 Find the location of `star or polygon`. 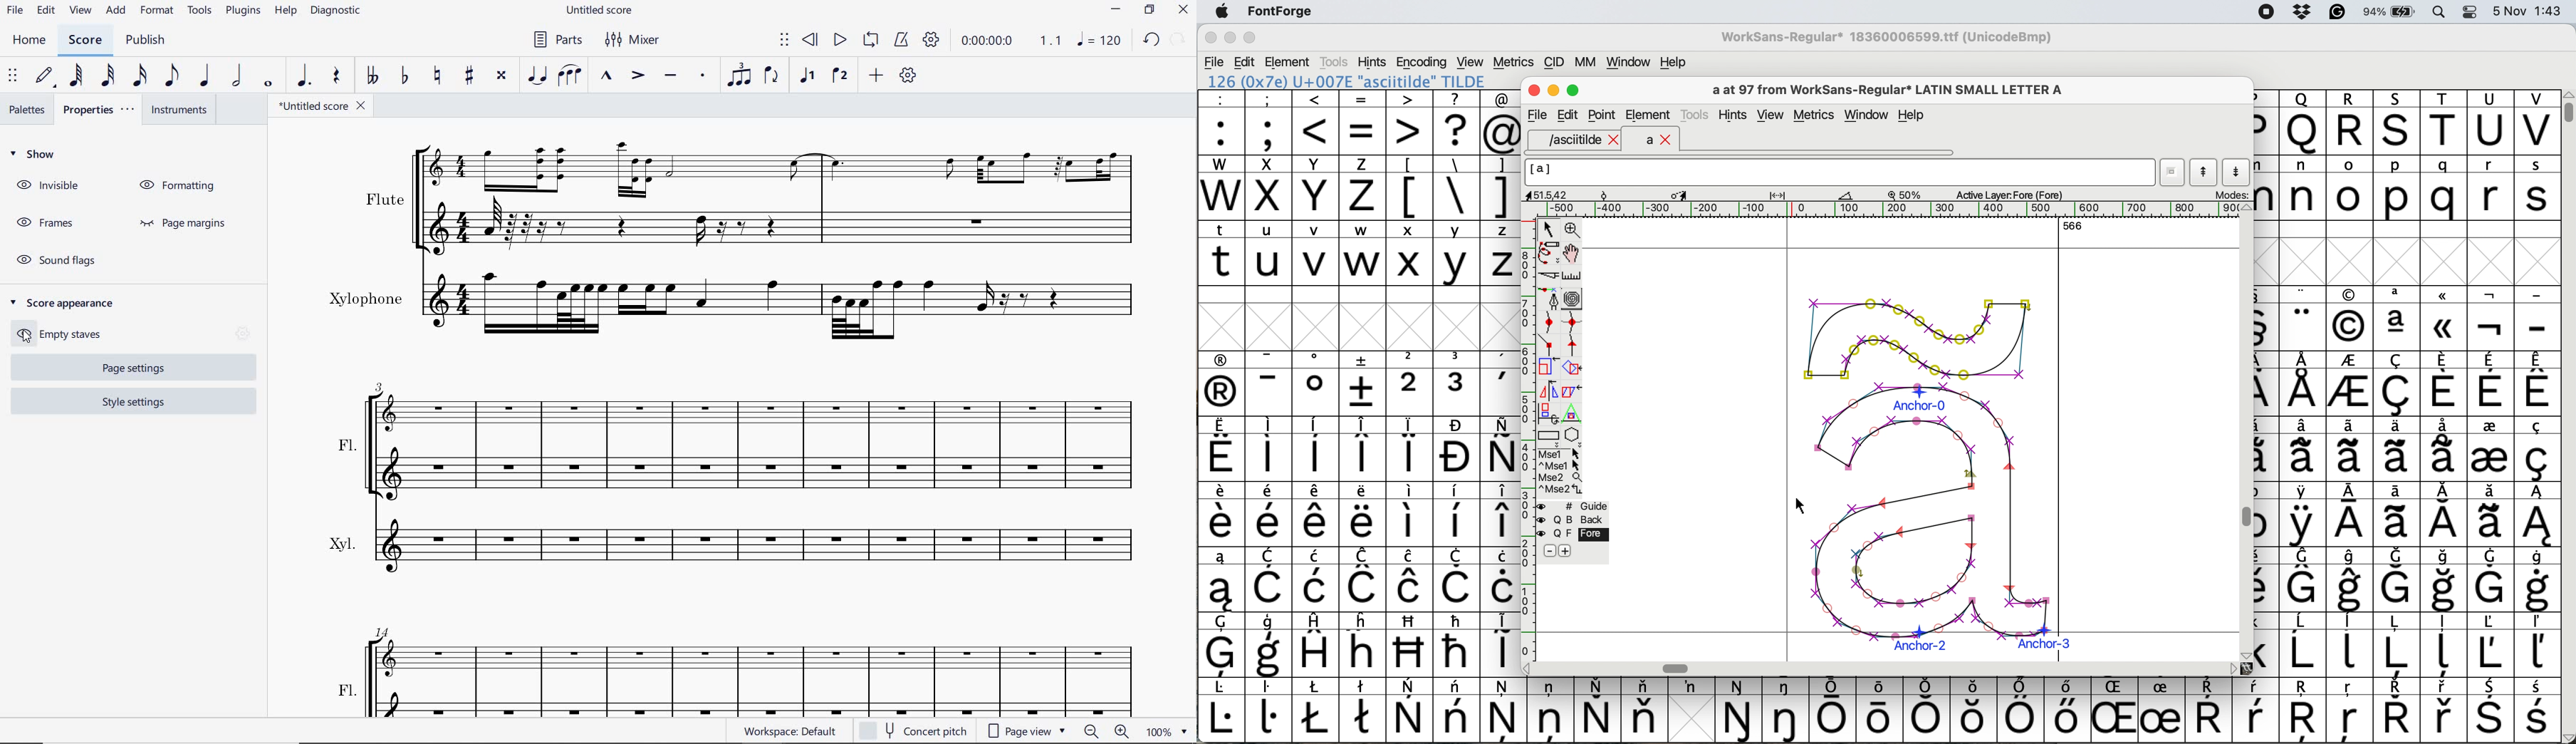

star or polygon is located at coordinates (1573, 435).